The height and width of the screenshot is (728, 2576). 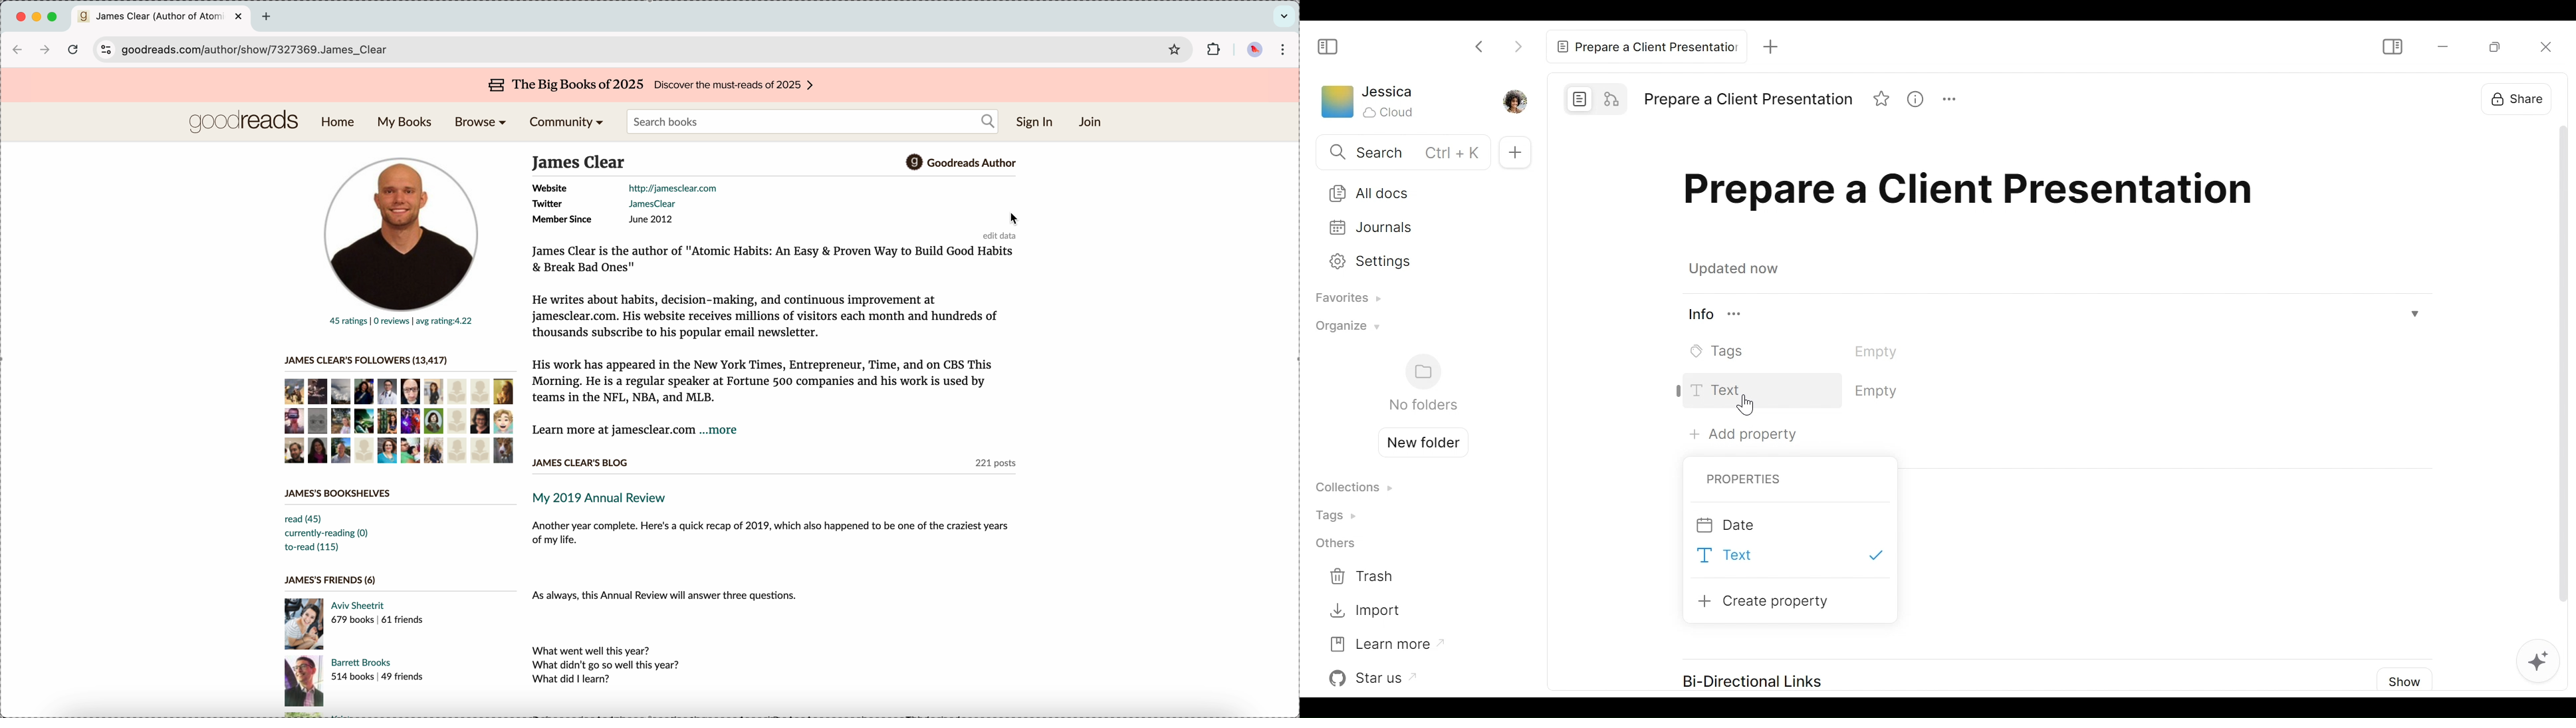 I want to click on 221 posts, so click(x=996, y=466).